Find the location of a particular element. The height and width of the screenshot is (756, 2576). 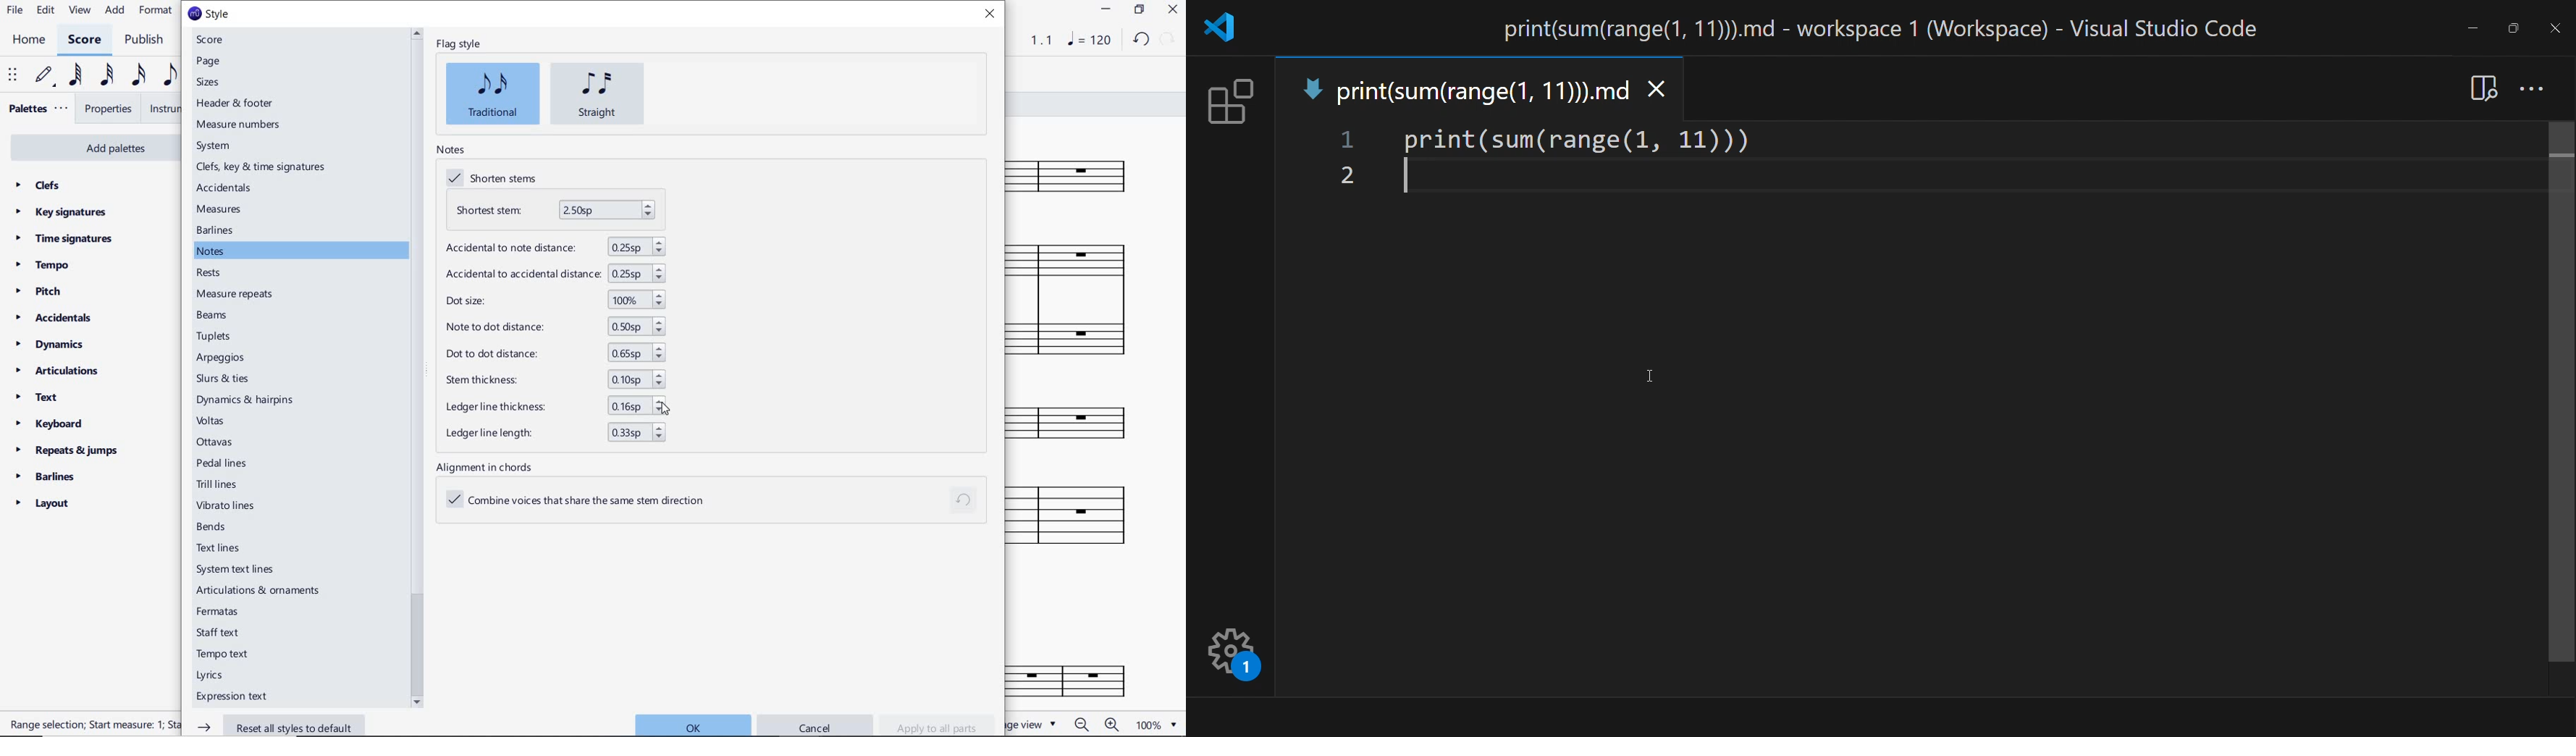

16th note is located at coordinates (140, 78).